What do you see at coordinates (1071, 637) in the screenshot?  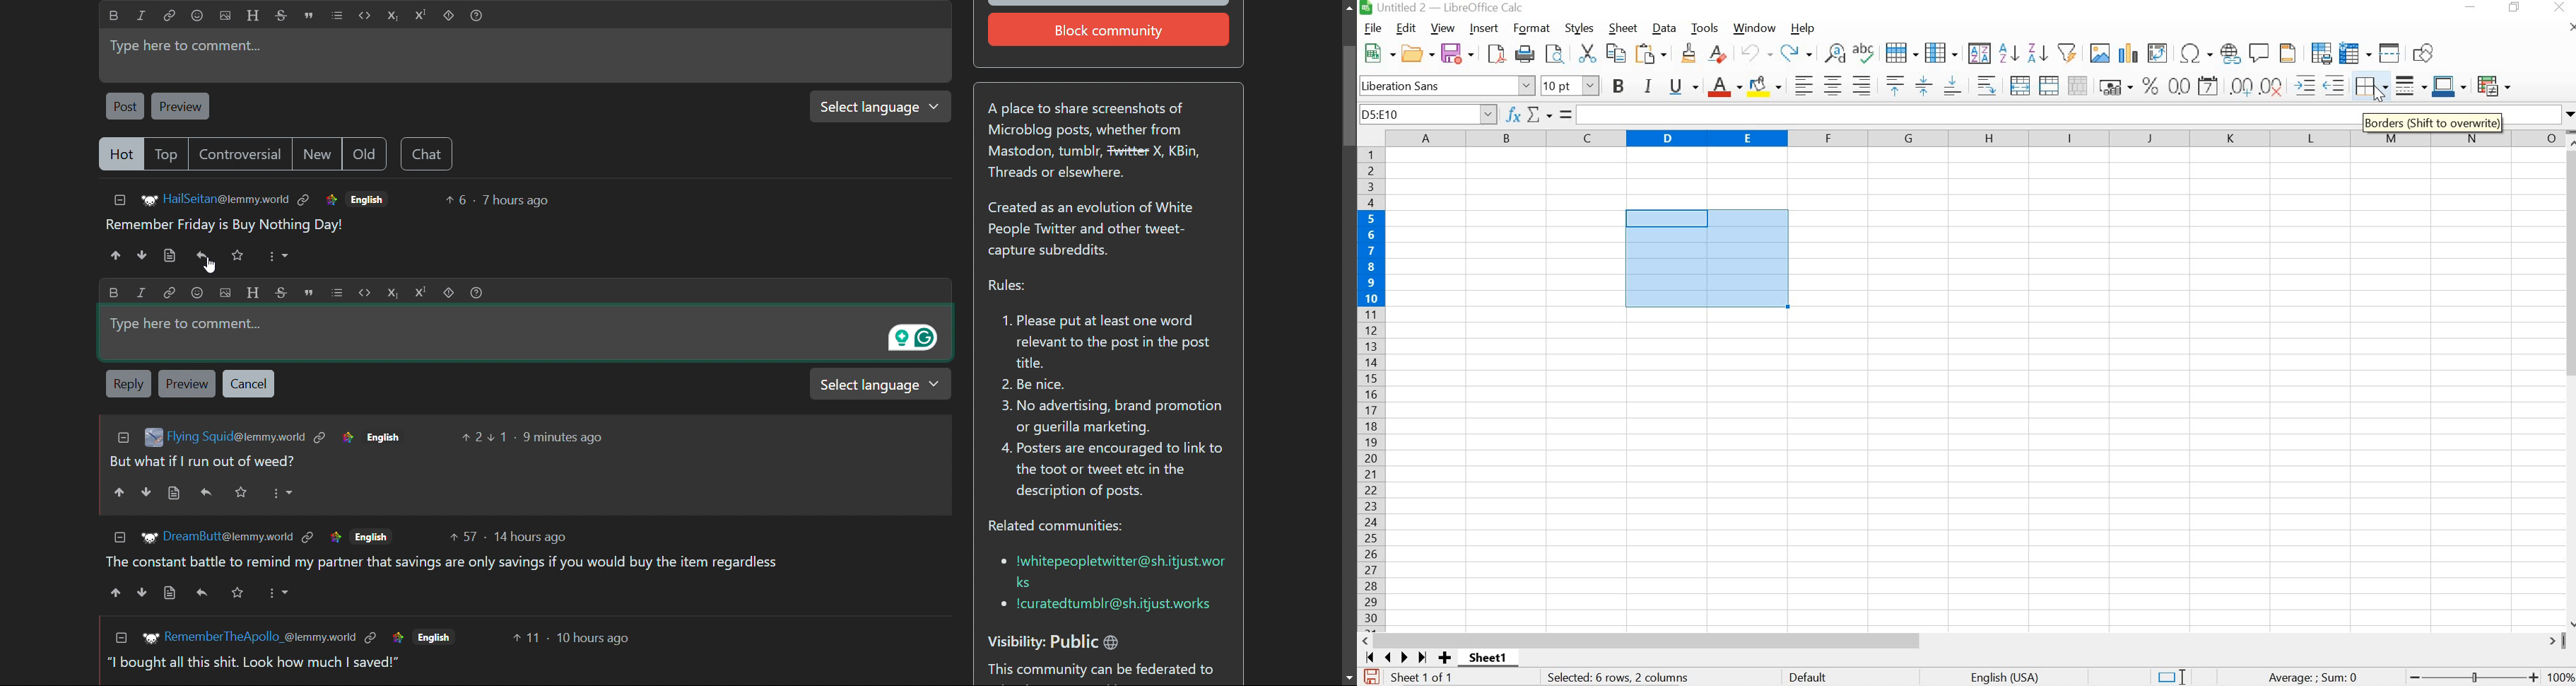 I see `Visibility: Public` at bounding box center [1071, 637].